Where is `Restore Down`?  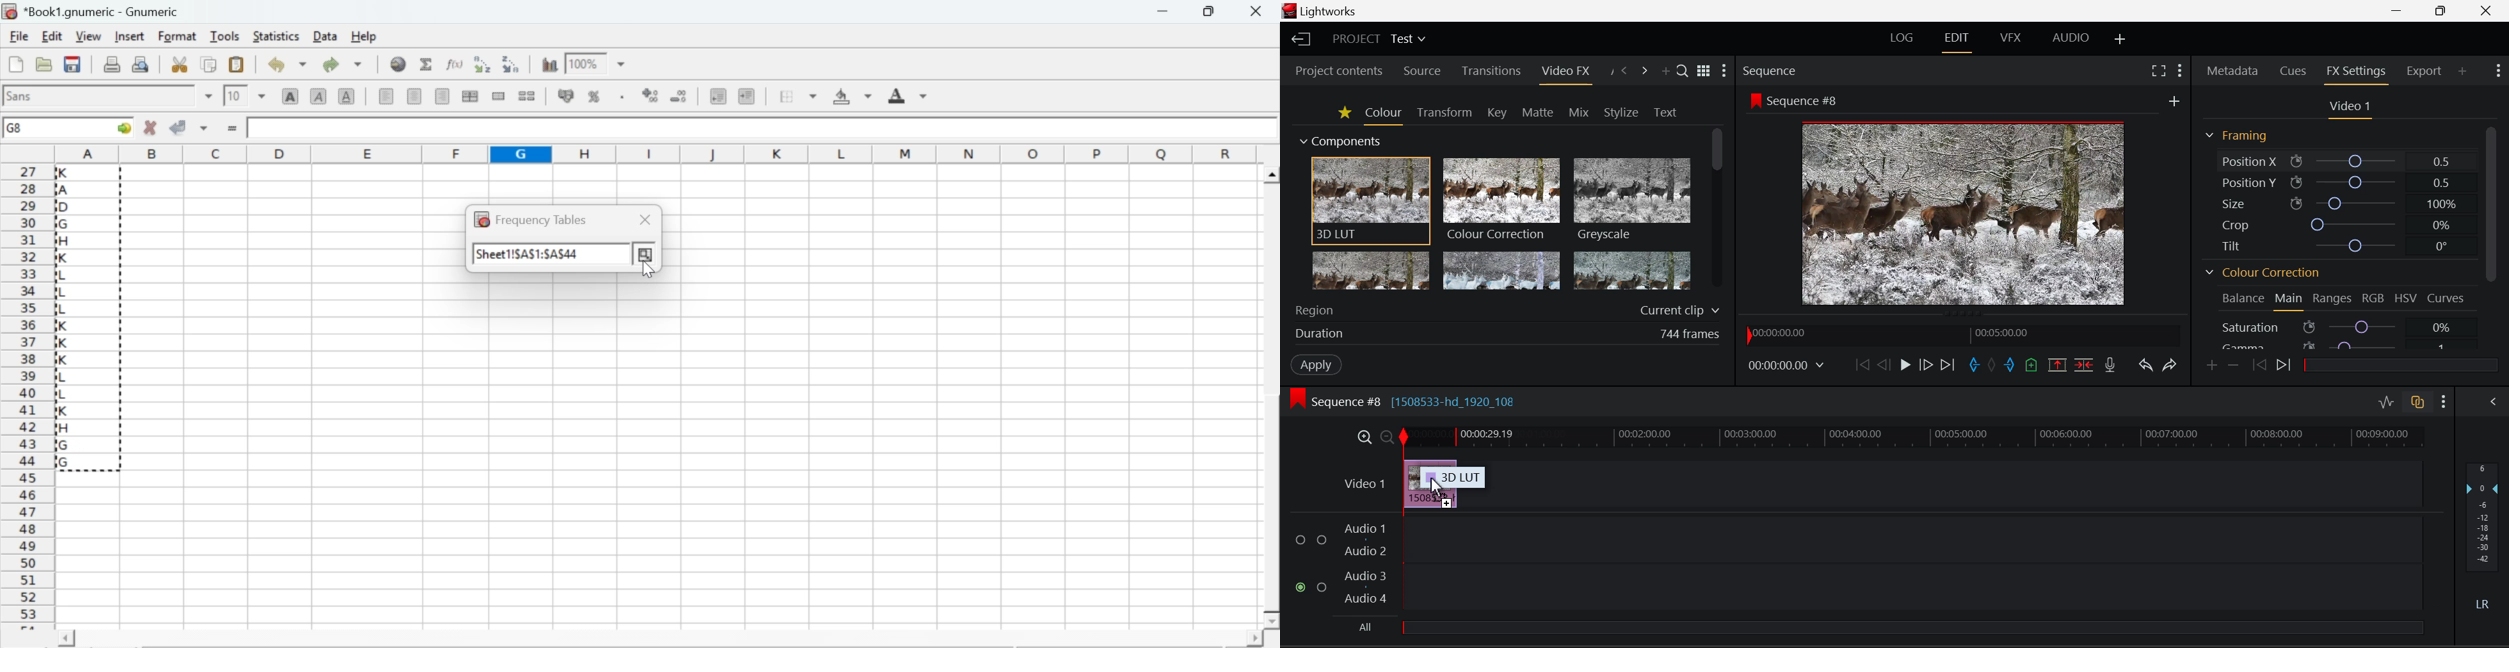 Restore Down is located at coordinates (2399, 11).